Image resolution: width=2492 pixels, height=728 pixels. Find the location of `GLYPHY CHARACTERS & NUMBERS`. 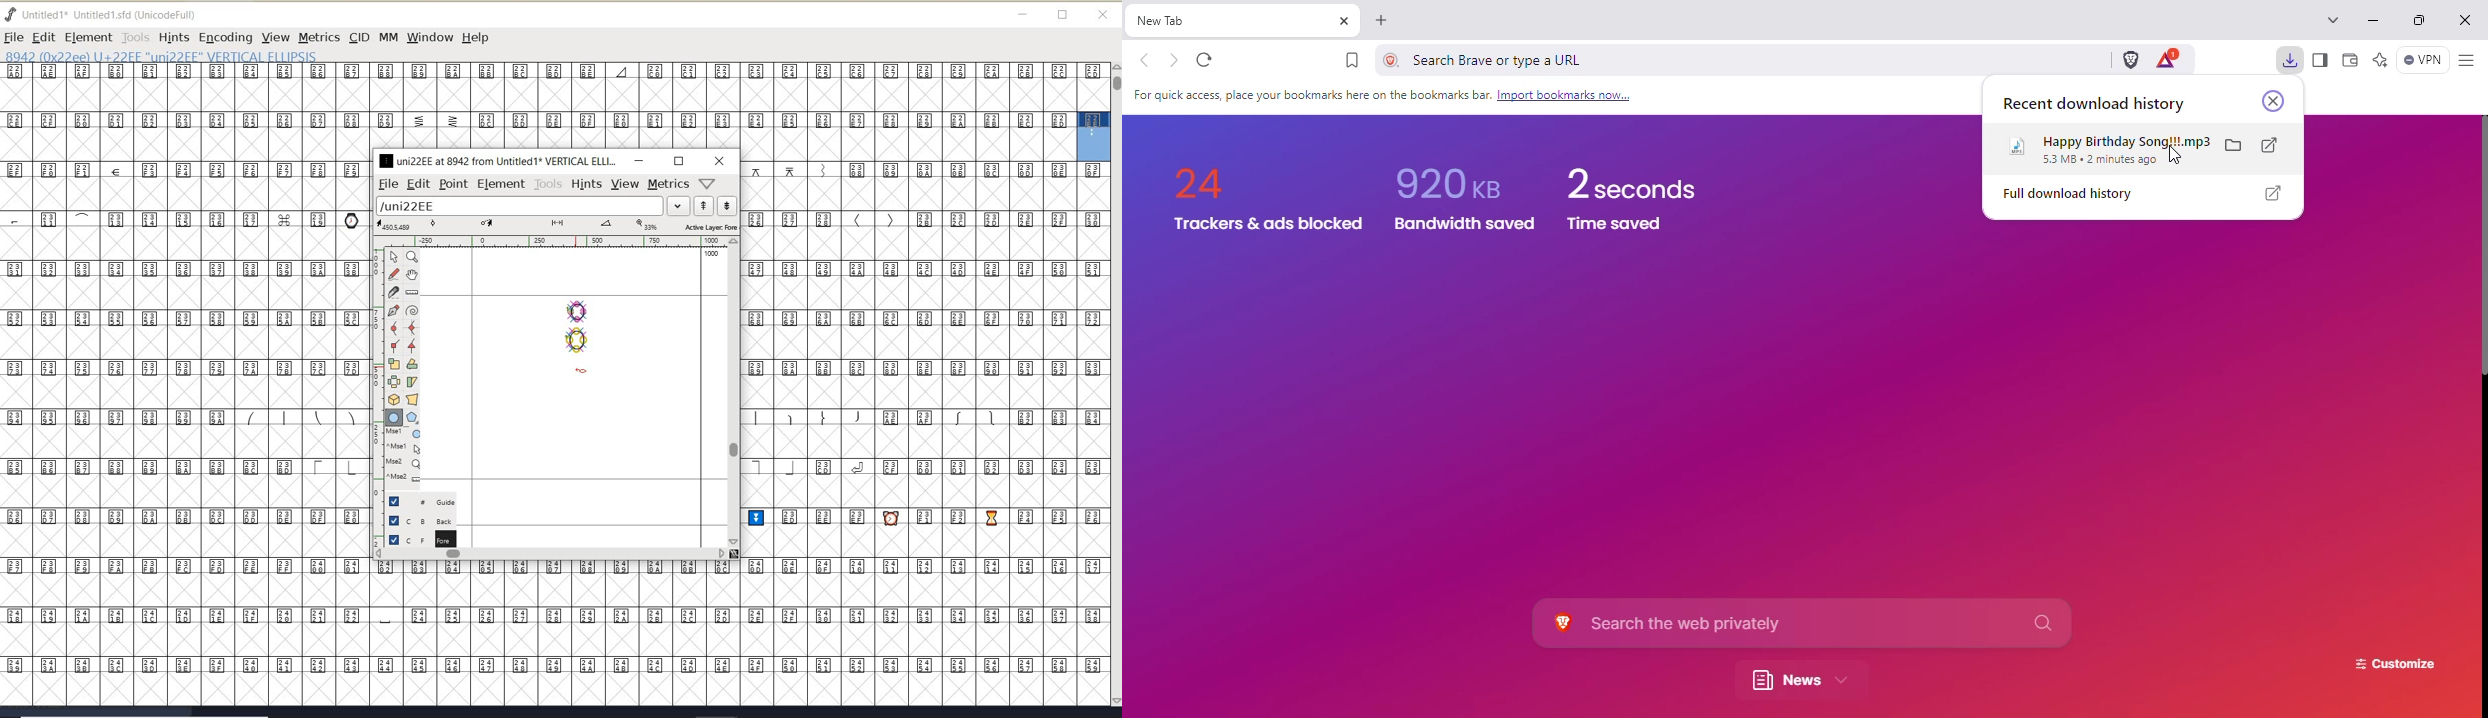

GLYPHY CHARACTERS & NUMBERS is located at coordinates (372, 632).